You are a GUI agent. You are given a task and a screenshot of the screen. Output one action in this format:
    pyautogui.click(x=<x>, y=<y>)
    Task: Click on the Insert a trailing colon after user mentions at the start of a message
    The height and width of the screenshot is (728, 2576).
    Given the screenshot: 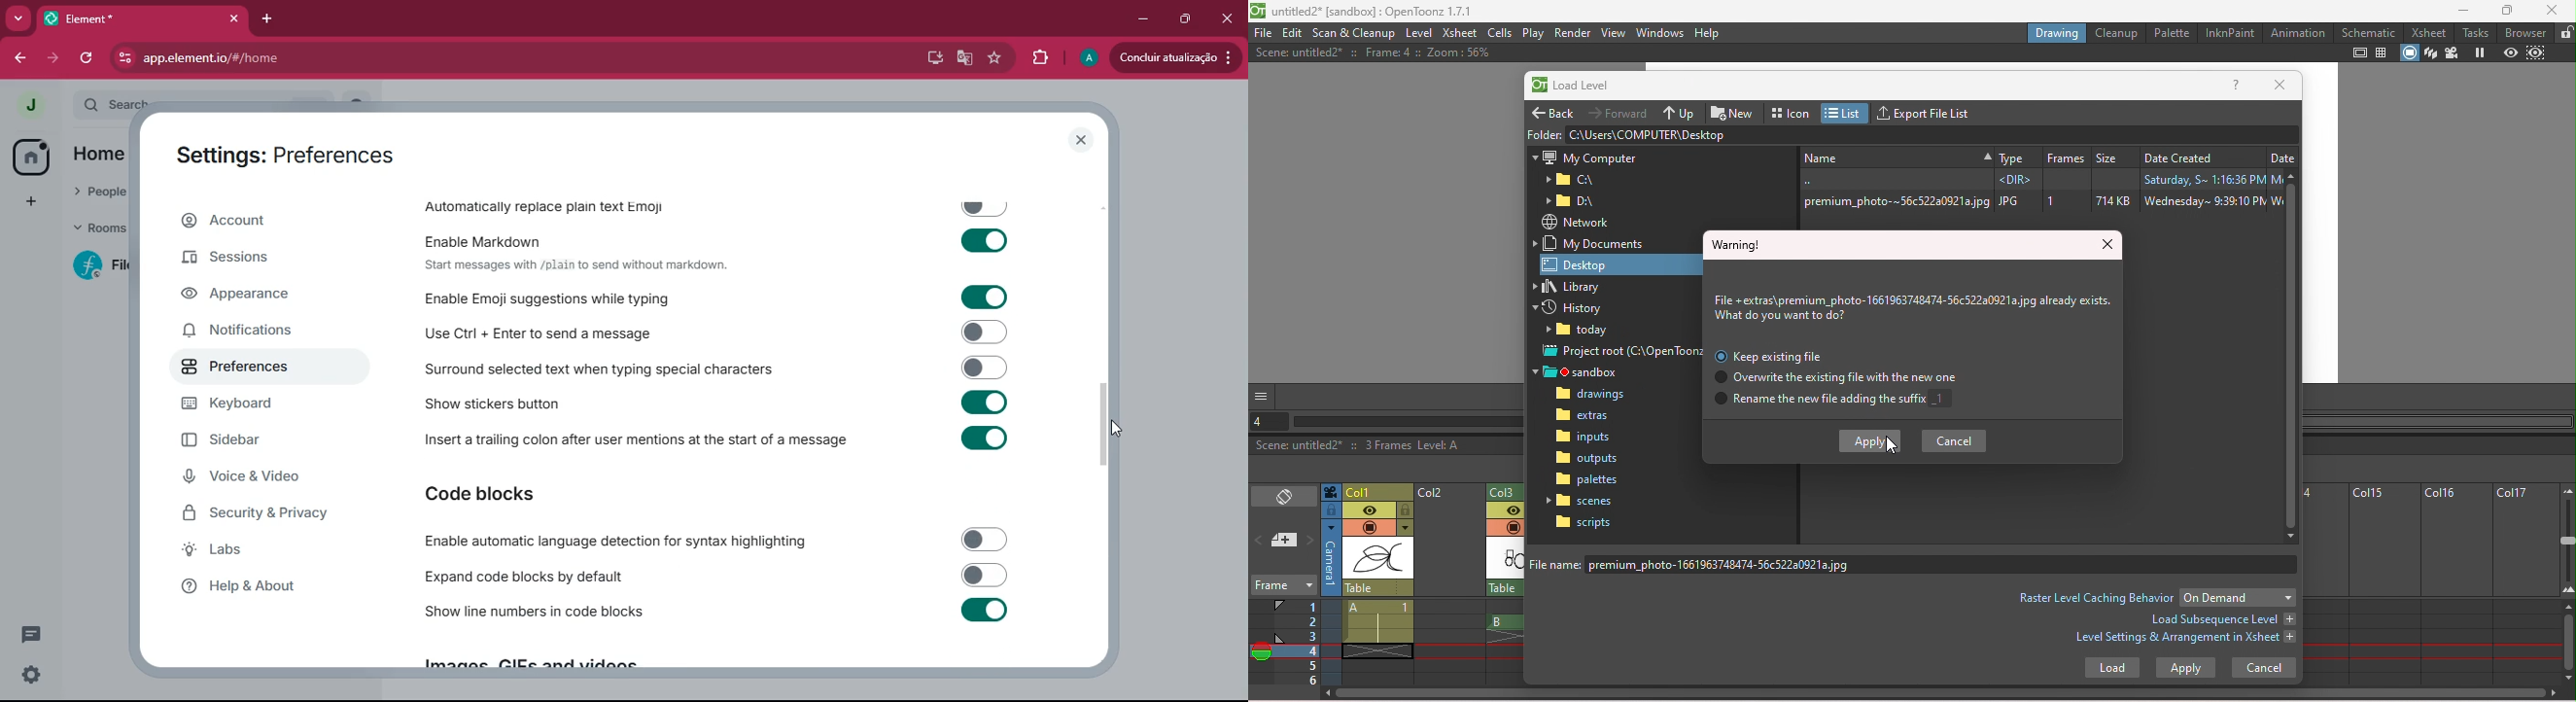 What is the action you would take?
    pyautogui.click(x=722, y=443)
    